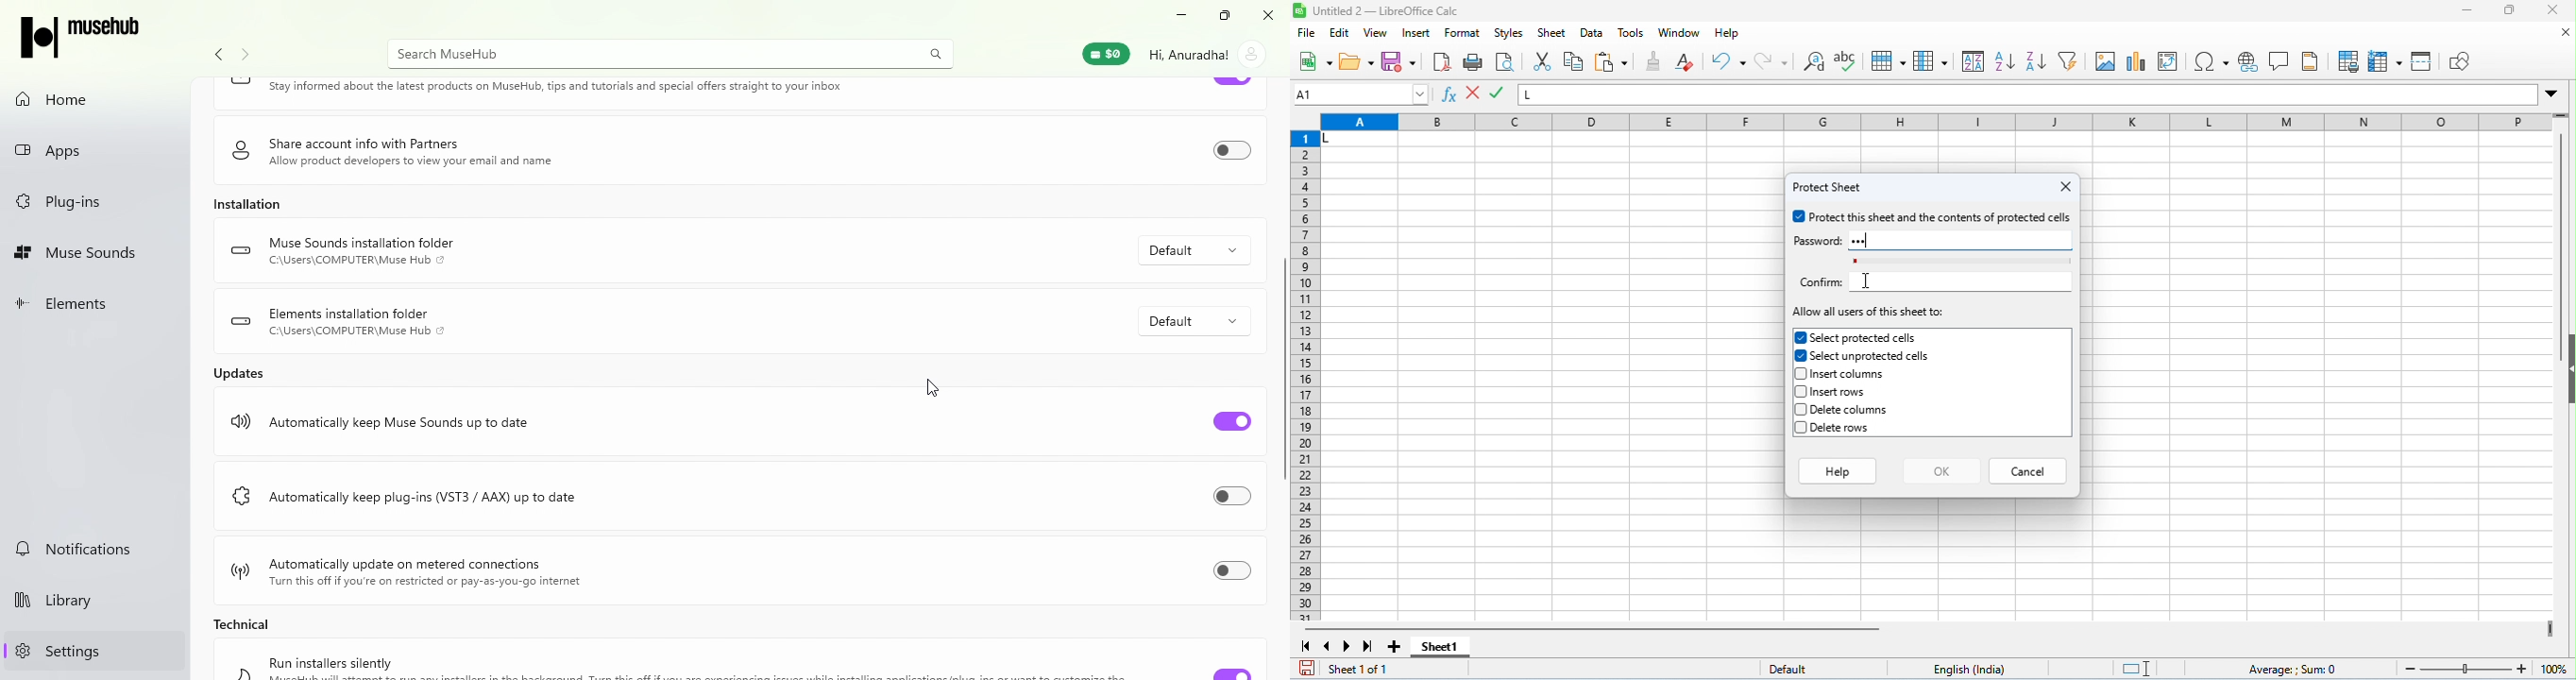 Image resolution: width=2576 pixels, height=700 pixels. What do you see at coordinates (1866, 241) in the screenshot?
I see `password typed` at bounding box center [1866, 241].